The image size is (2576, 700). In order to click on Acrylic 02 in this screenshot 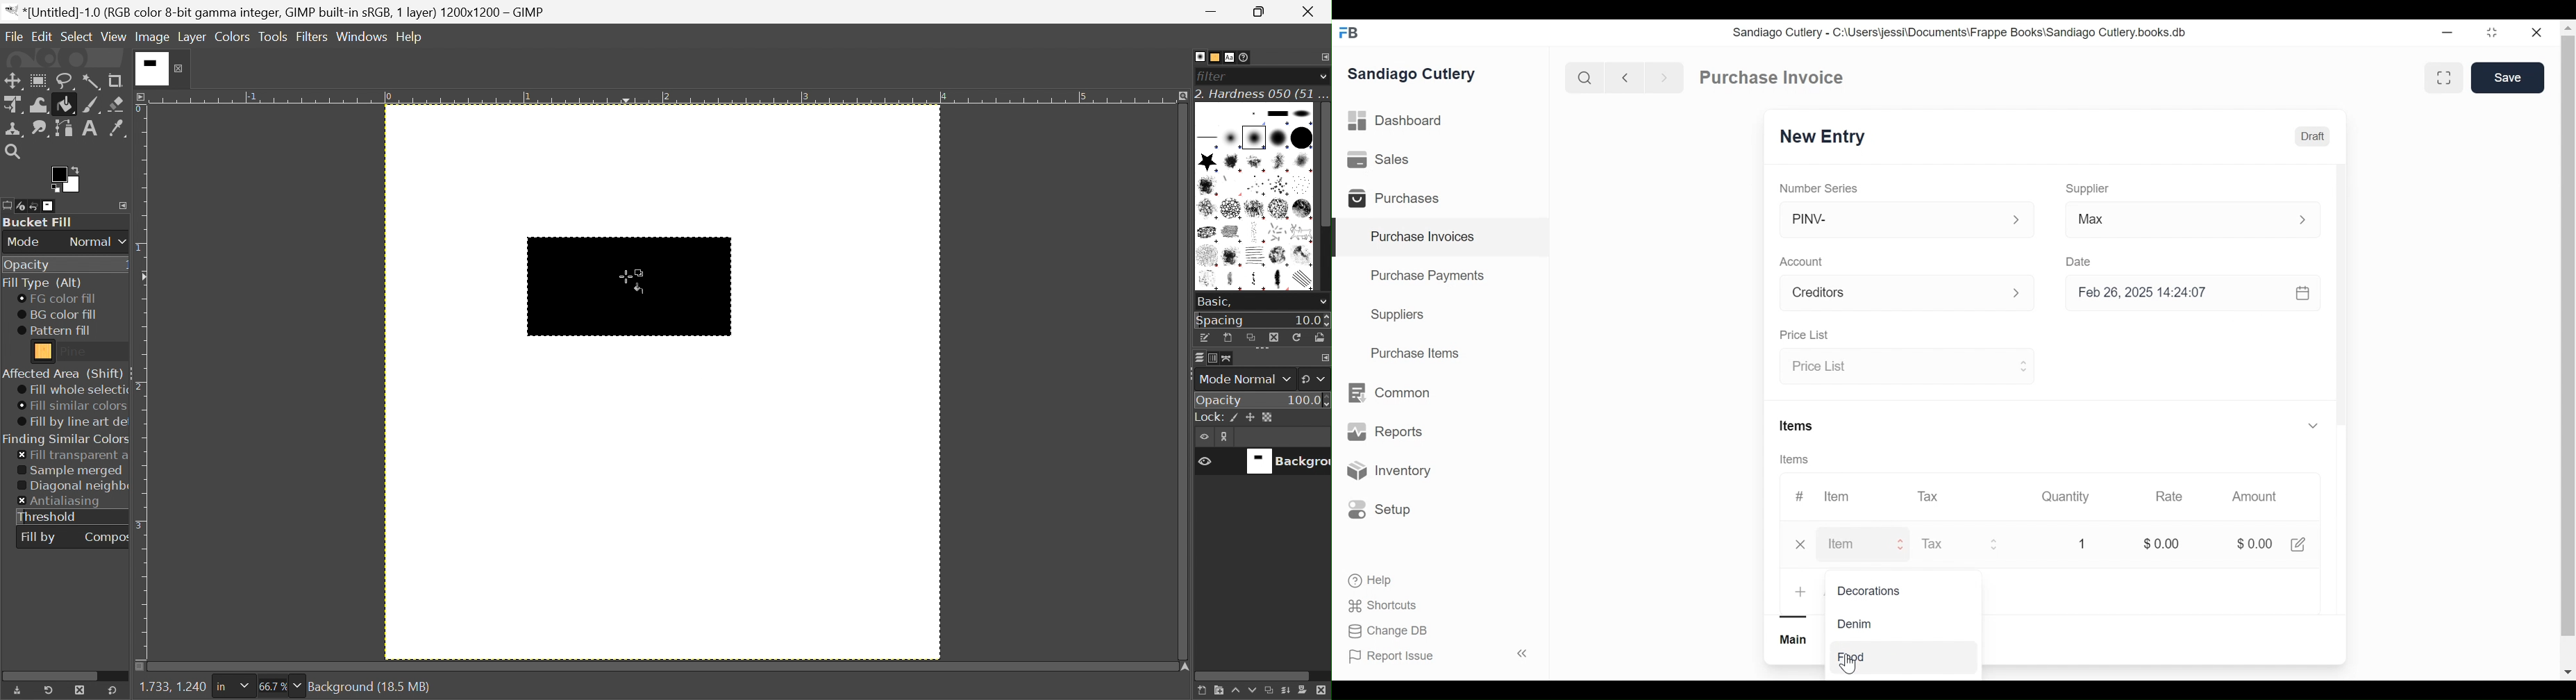, I will do `click(1255, 162)`.